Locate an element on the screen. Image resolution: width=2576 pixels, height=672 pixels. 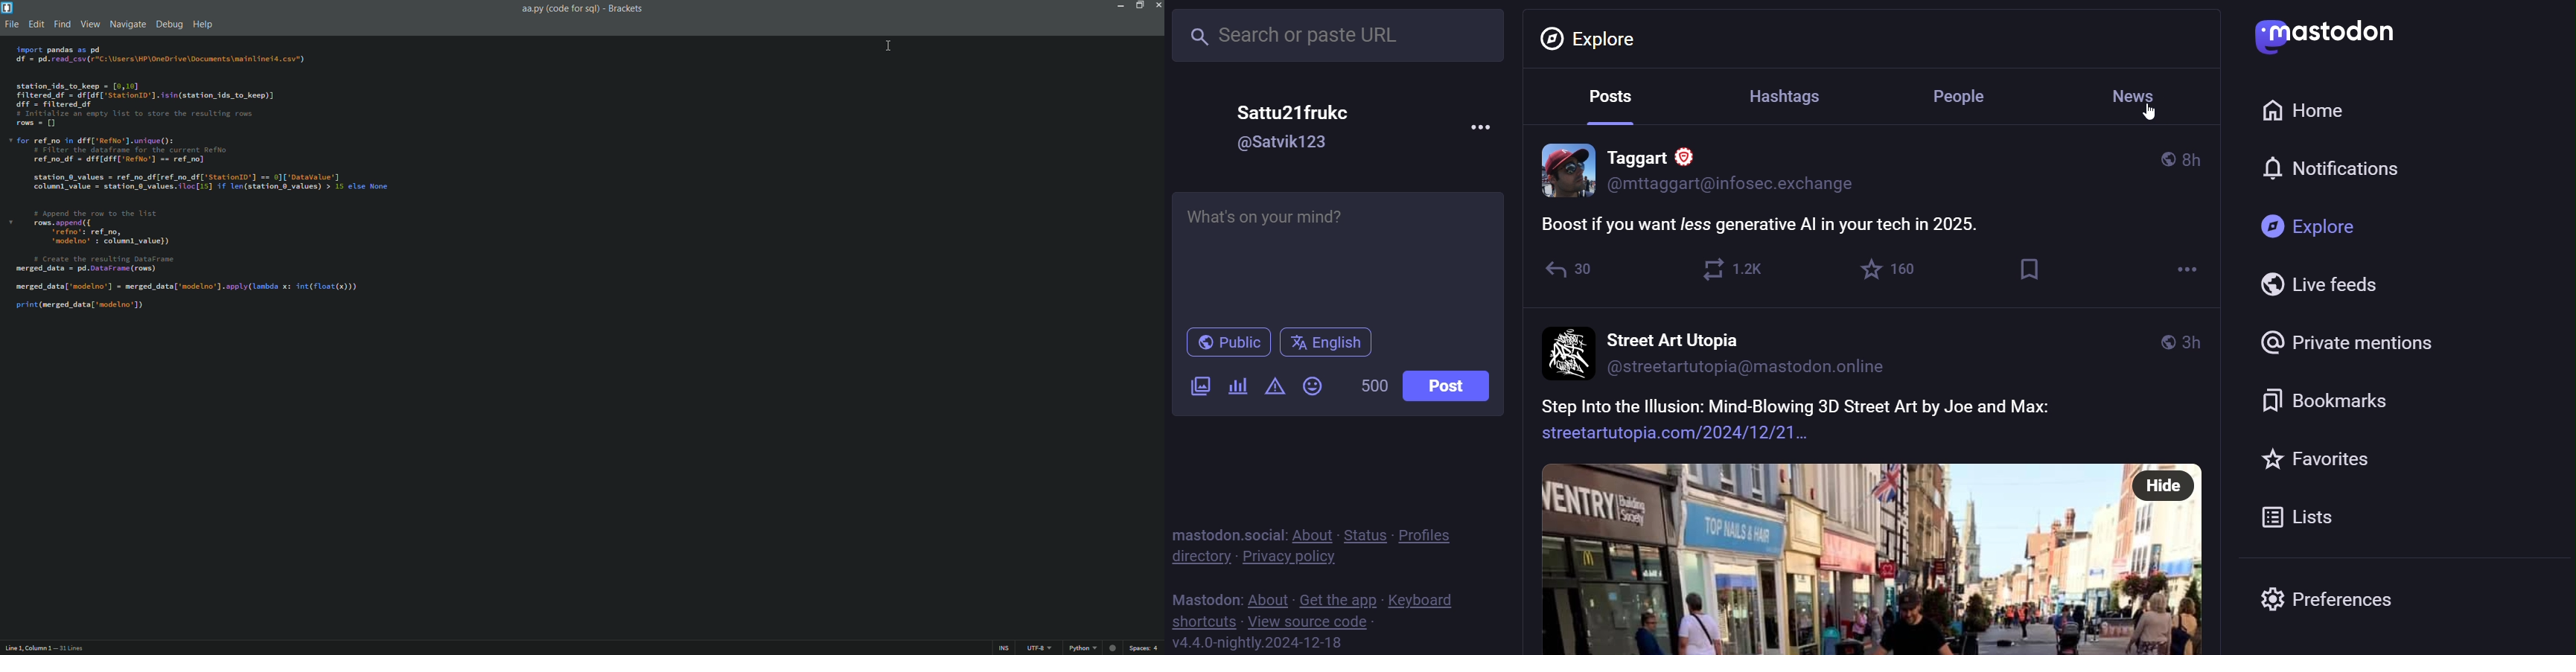
news is located at coordinates (2137, 95).